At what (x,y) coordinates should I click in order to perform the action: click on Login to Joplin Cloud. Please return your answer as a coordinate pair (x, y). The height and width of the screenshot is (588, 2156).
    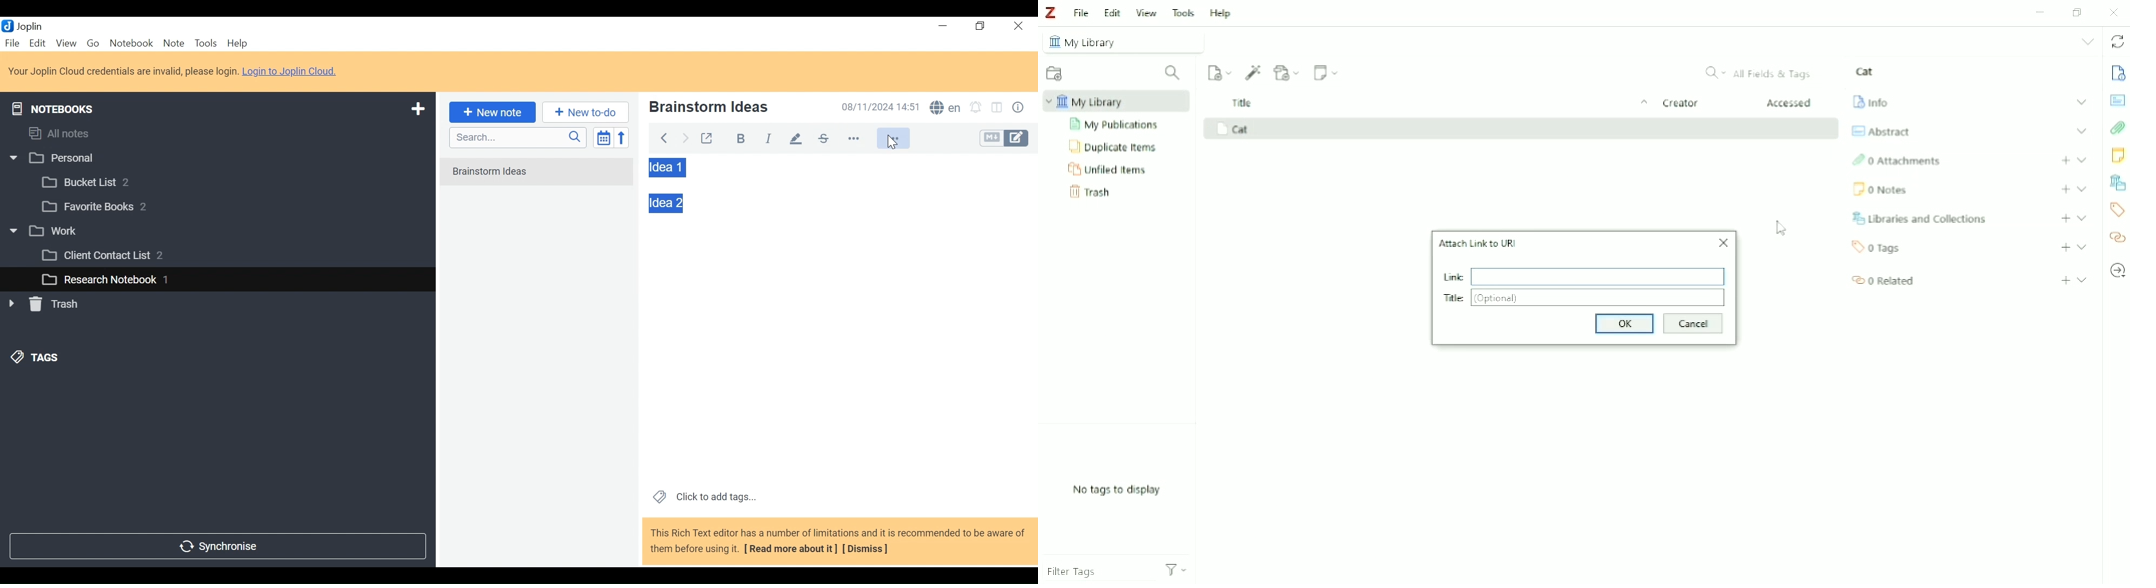
    Looking at the image, I should click on (293, 71).